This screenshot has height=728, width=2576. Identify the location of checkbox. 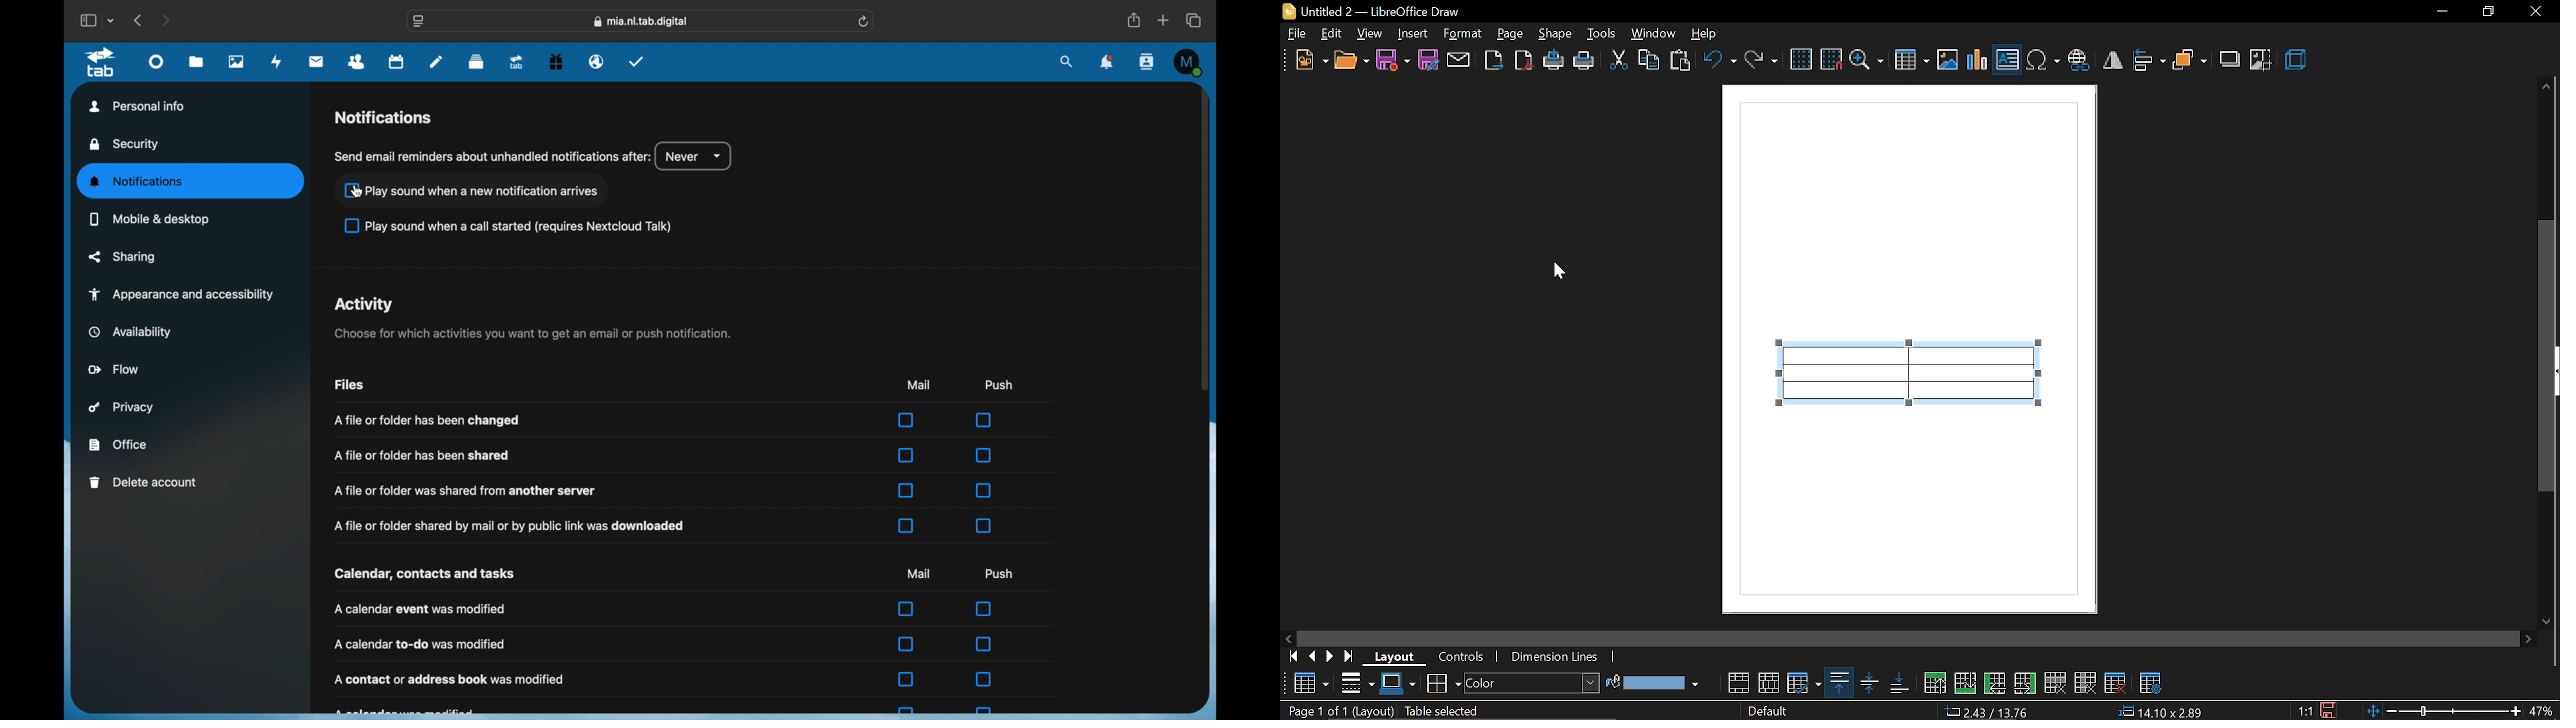
(907, 608).